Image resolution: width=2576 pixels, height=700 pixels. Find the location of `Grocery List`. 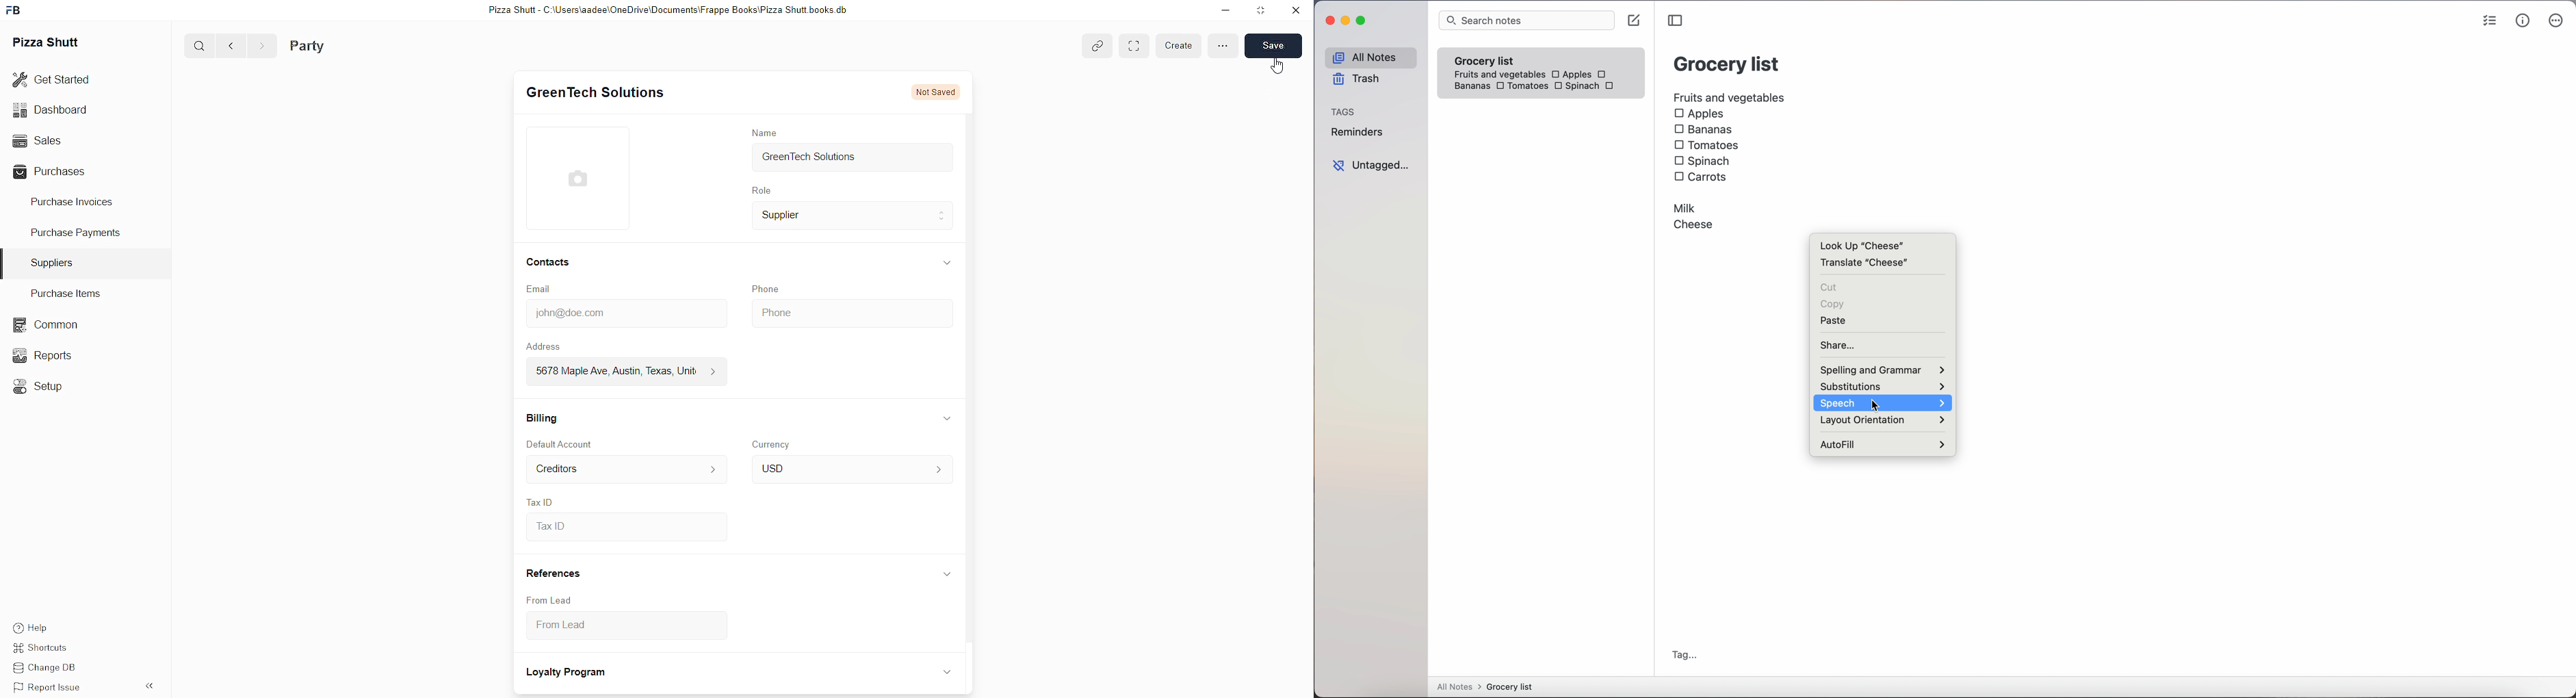

Grocery List is located at coordinates (1726, 66).